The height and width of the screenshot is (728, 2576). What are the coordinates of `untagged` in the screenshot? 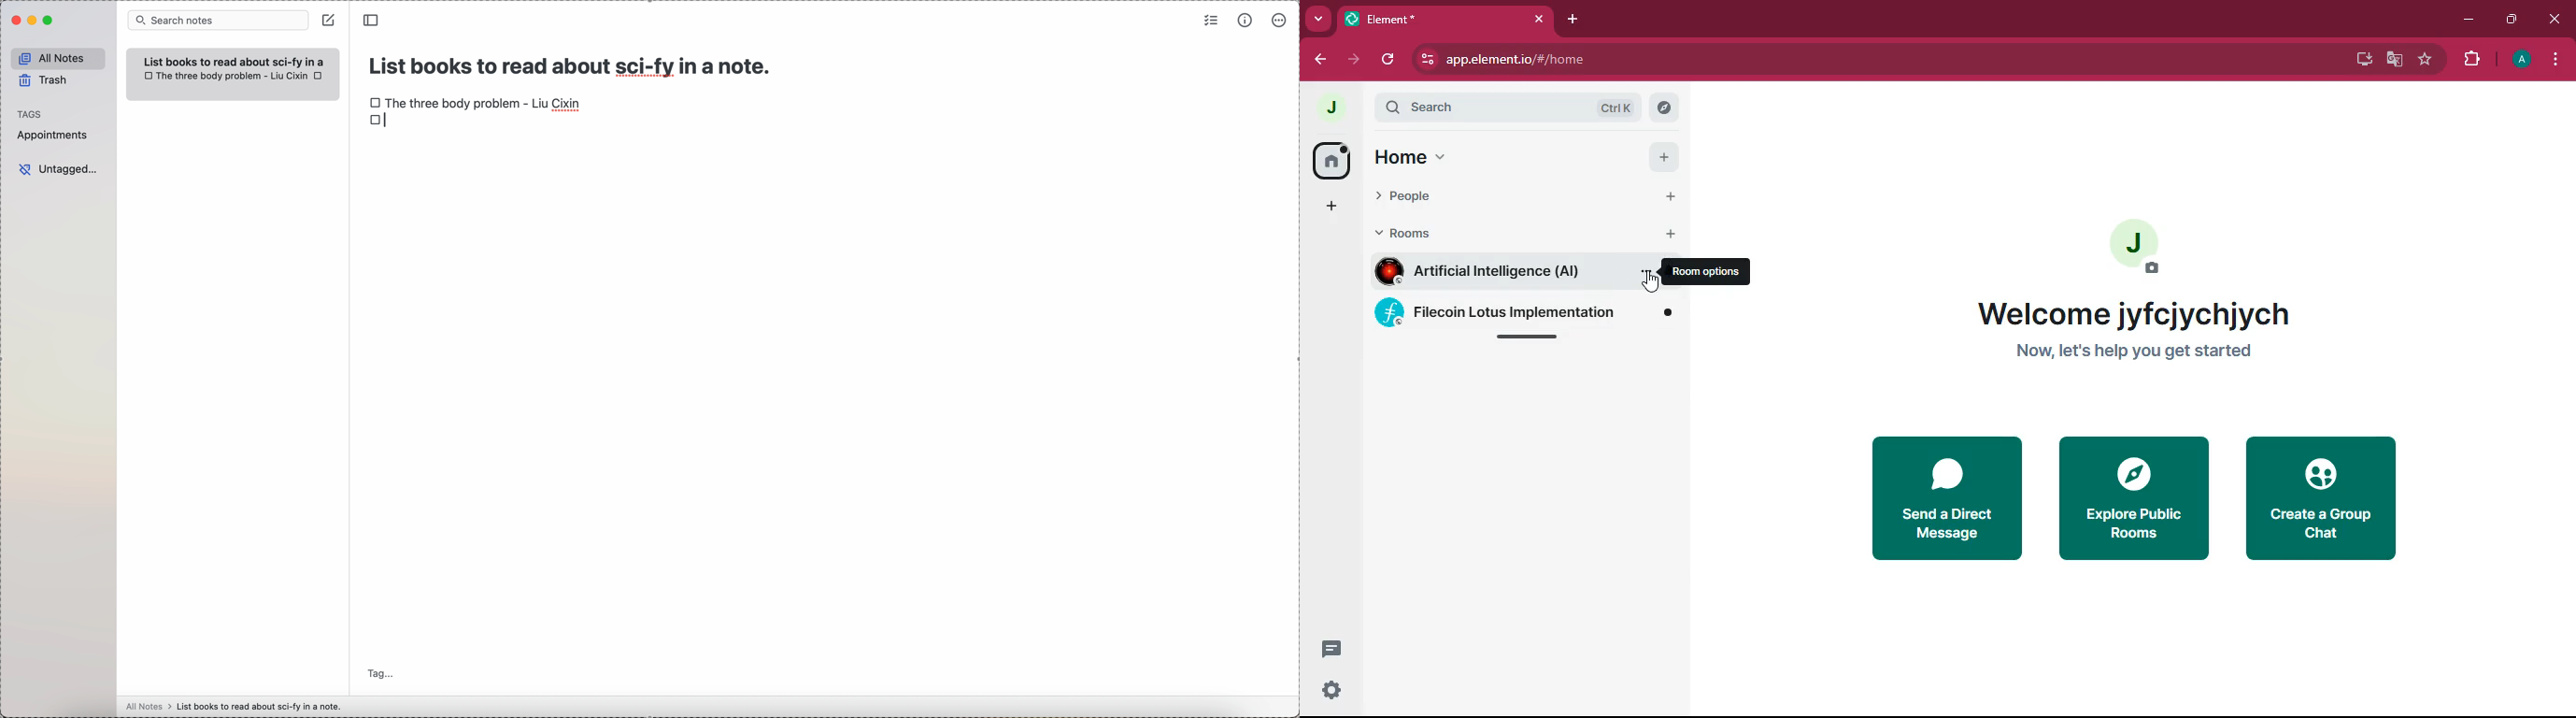 It's located at (58, 169).